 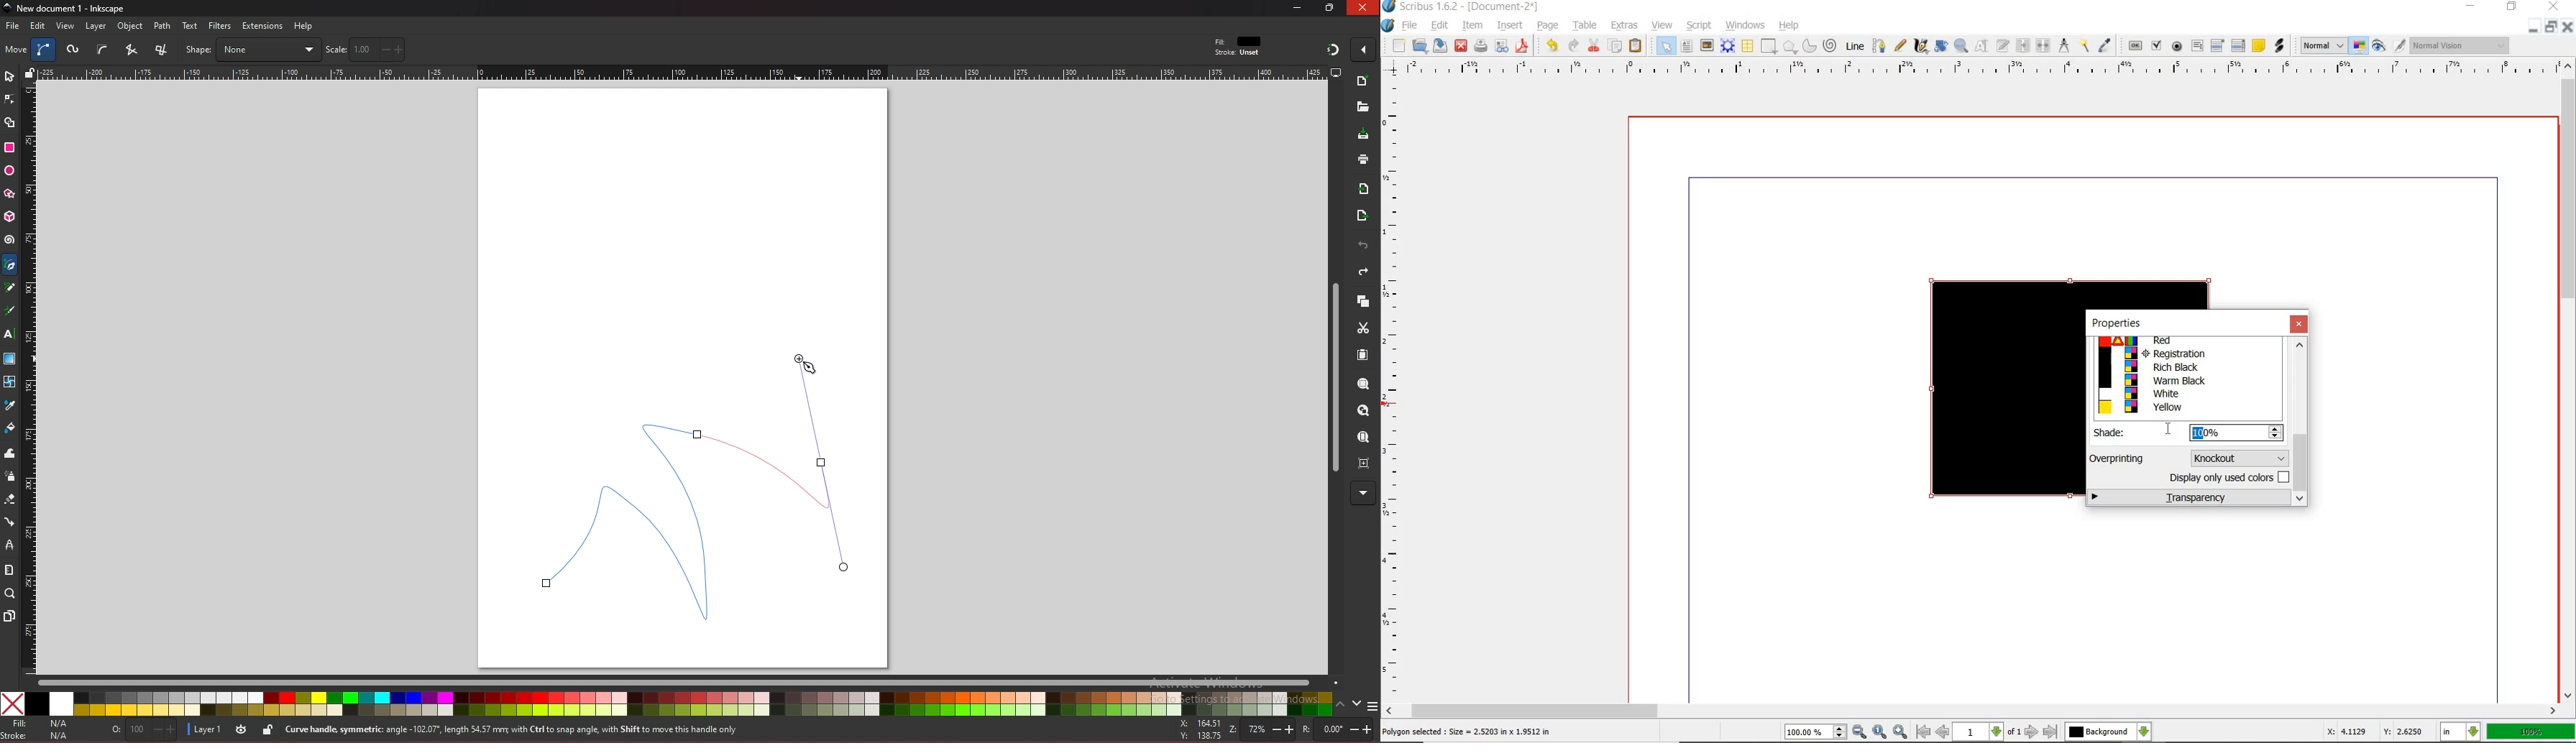 I want to click on copy, so click(x=1362, y=302).